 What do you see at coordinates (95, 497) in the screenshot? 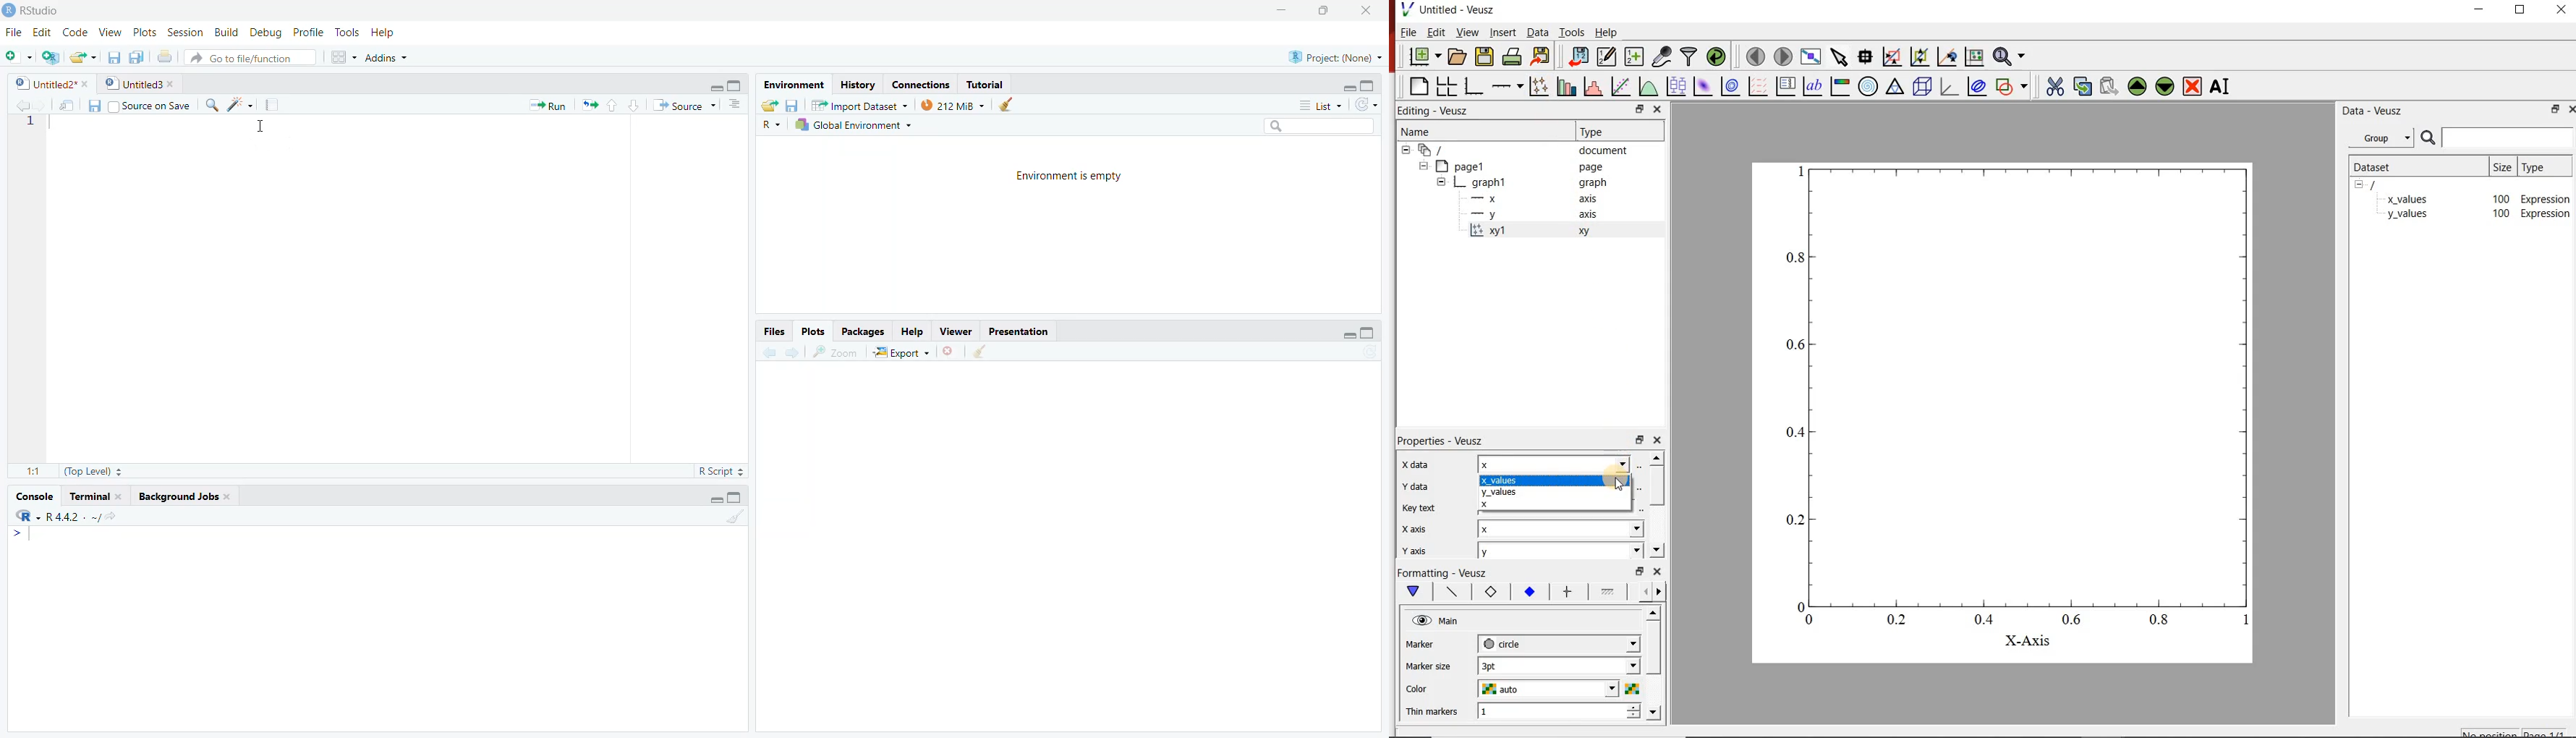
I see `terminal` at bounding box center [95, 497].